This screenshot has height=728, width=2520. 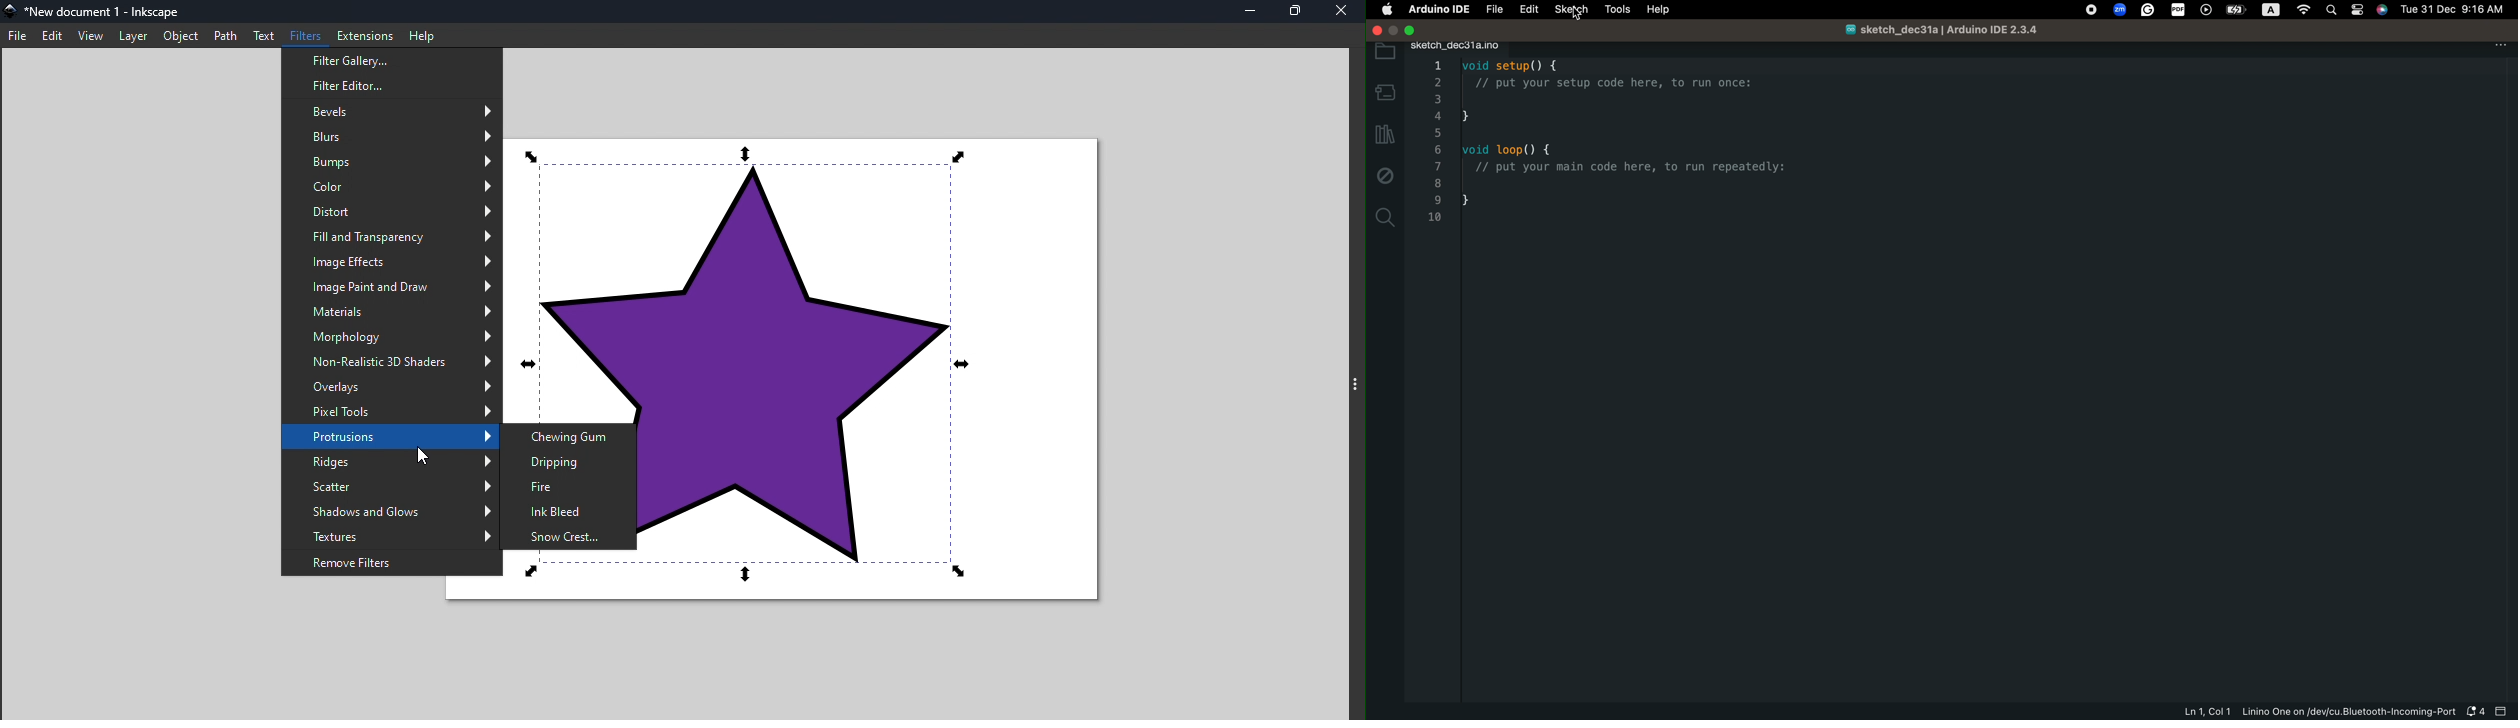 What do you see at coordinates (392, 163) in the screenshot?
I see `Bumps` at bounding box center [392, 163].